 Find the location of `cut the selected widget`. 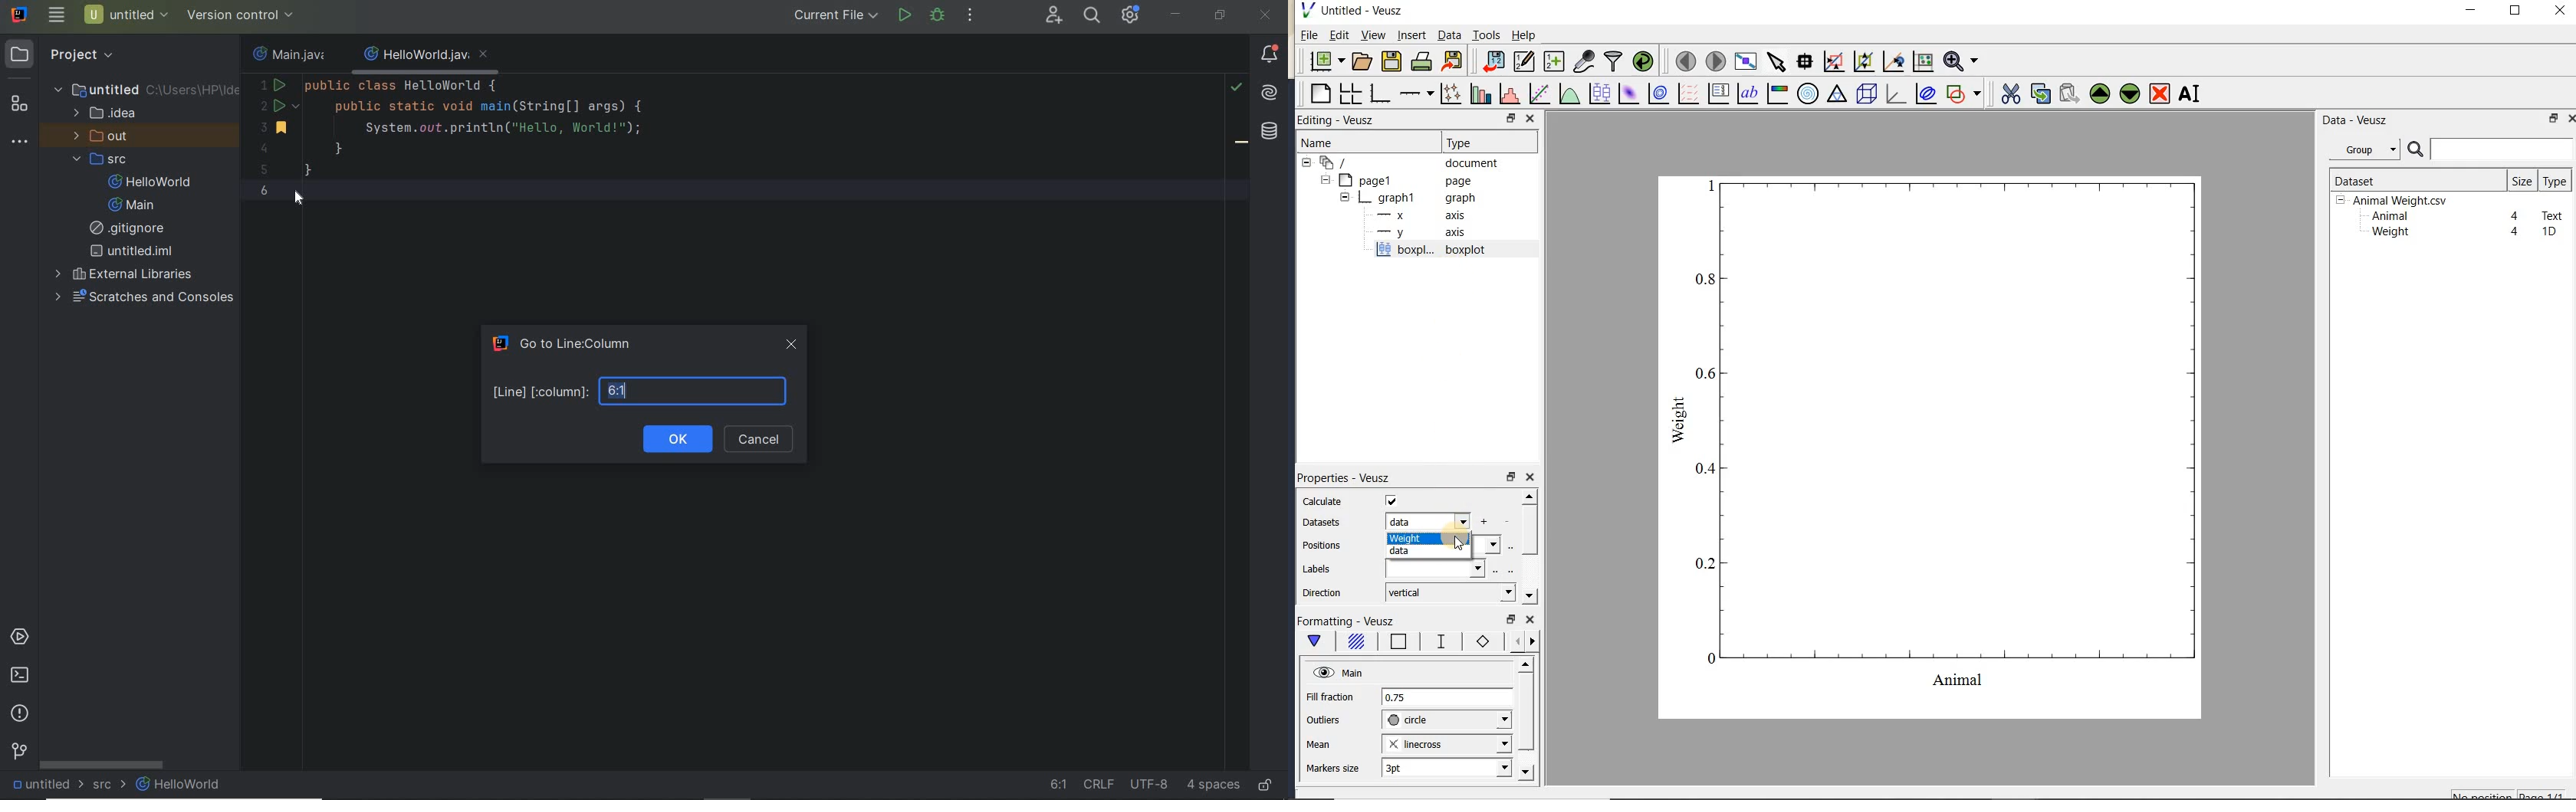

cut the selected widget is located at coordinates (2009, 94).